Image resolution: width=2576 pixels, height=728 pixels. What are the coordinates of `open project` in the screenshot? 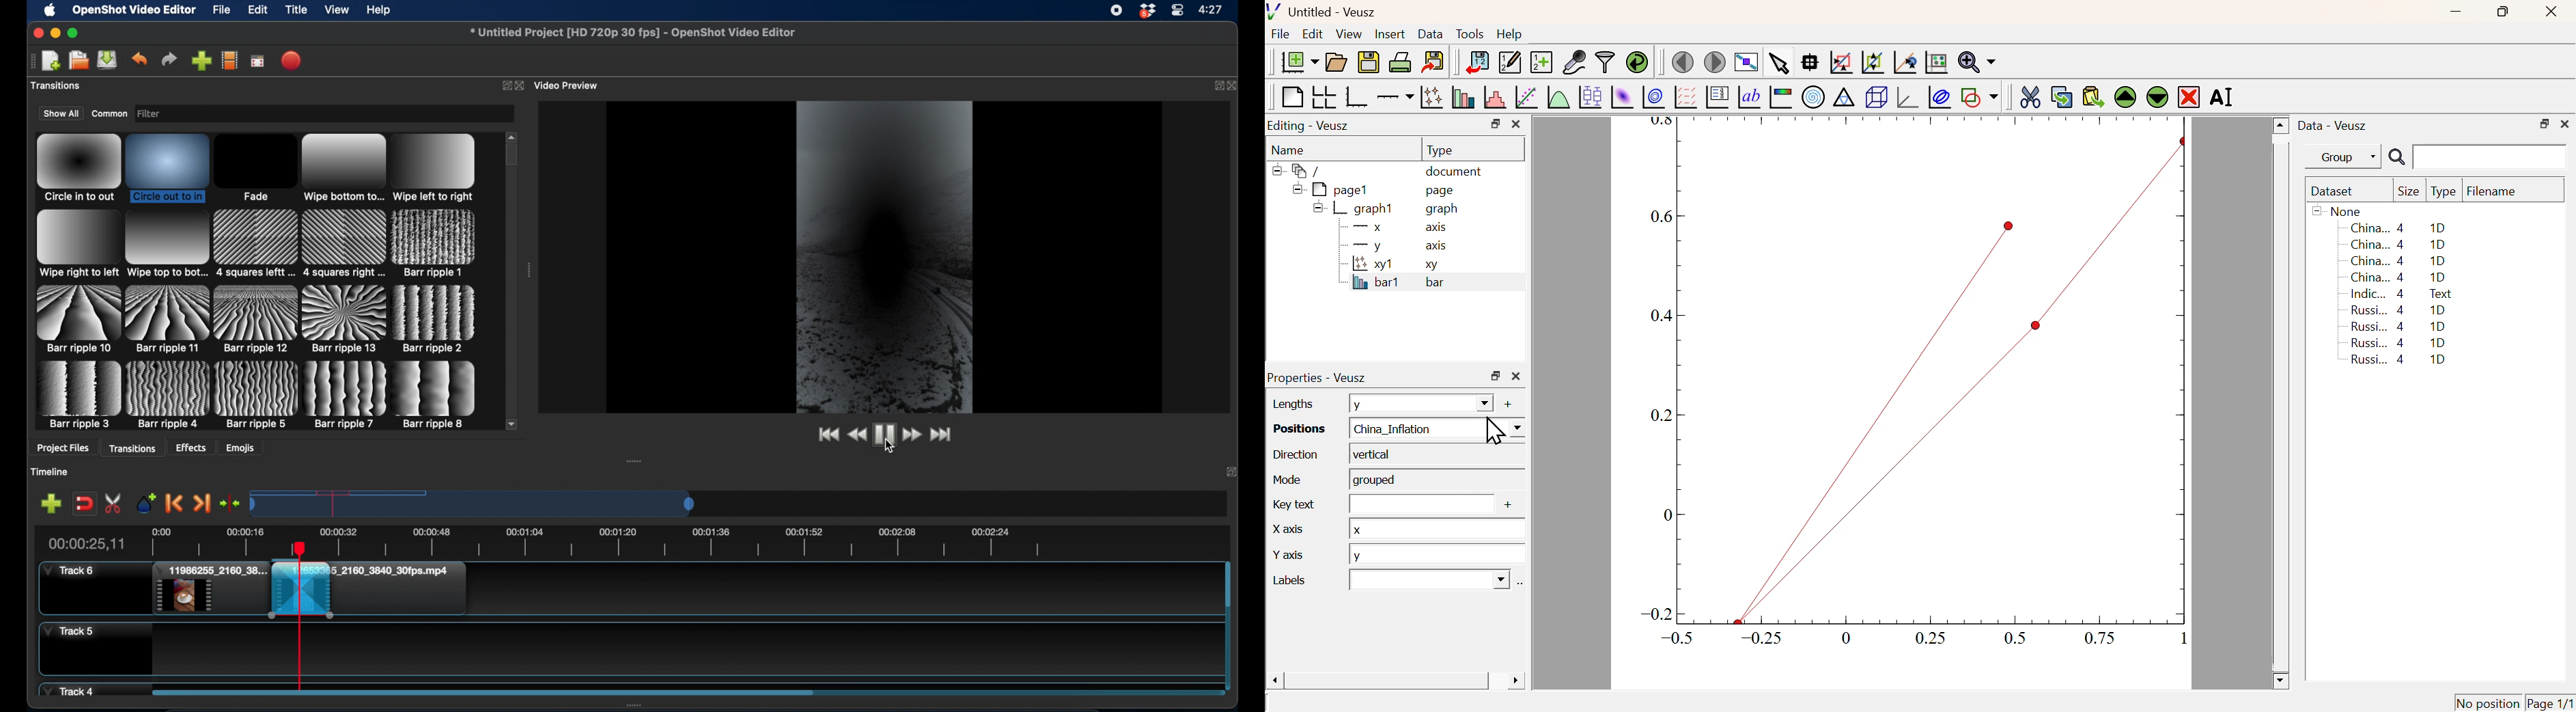 It's located at (77, 61).